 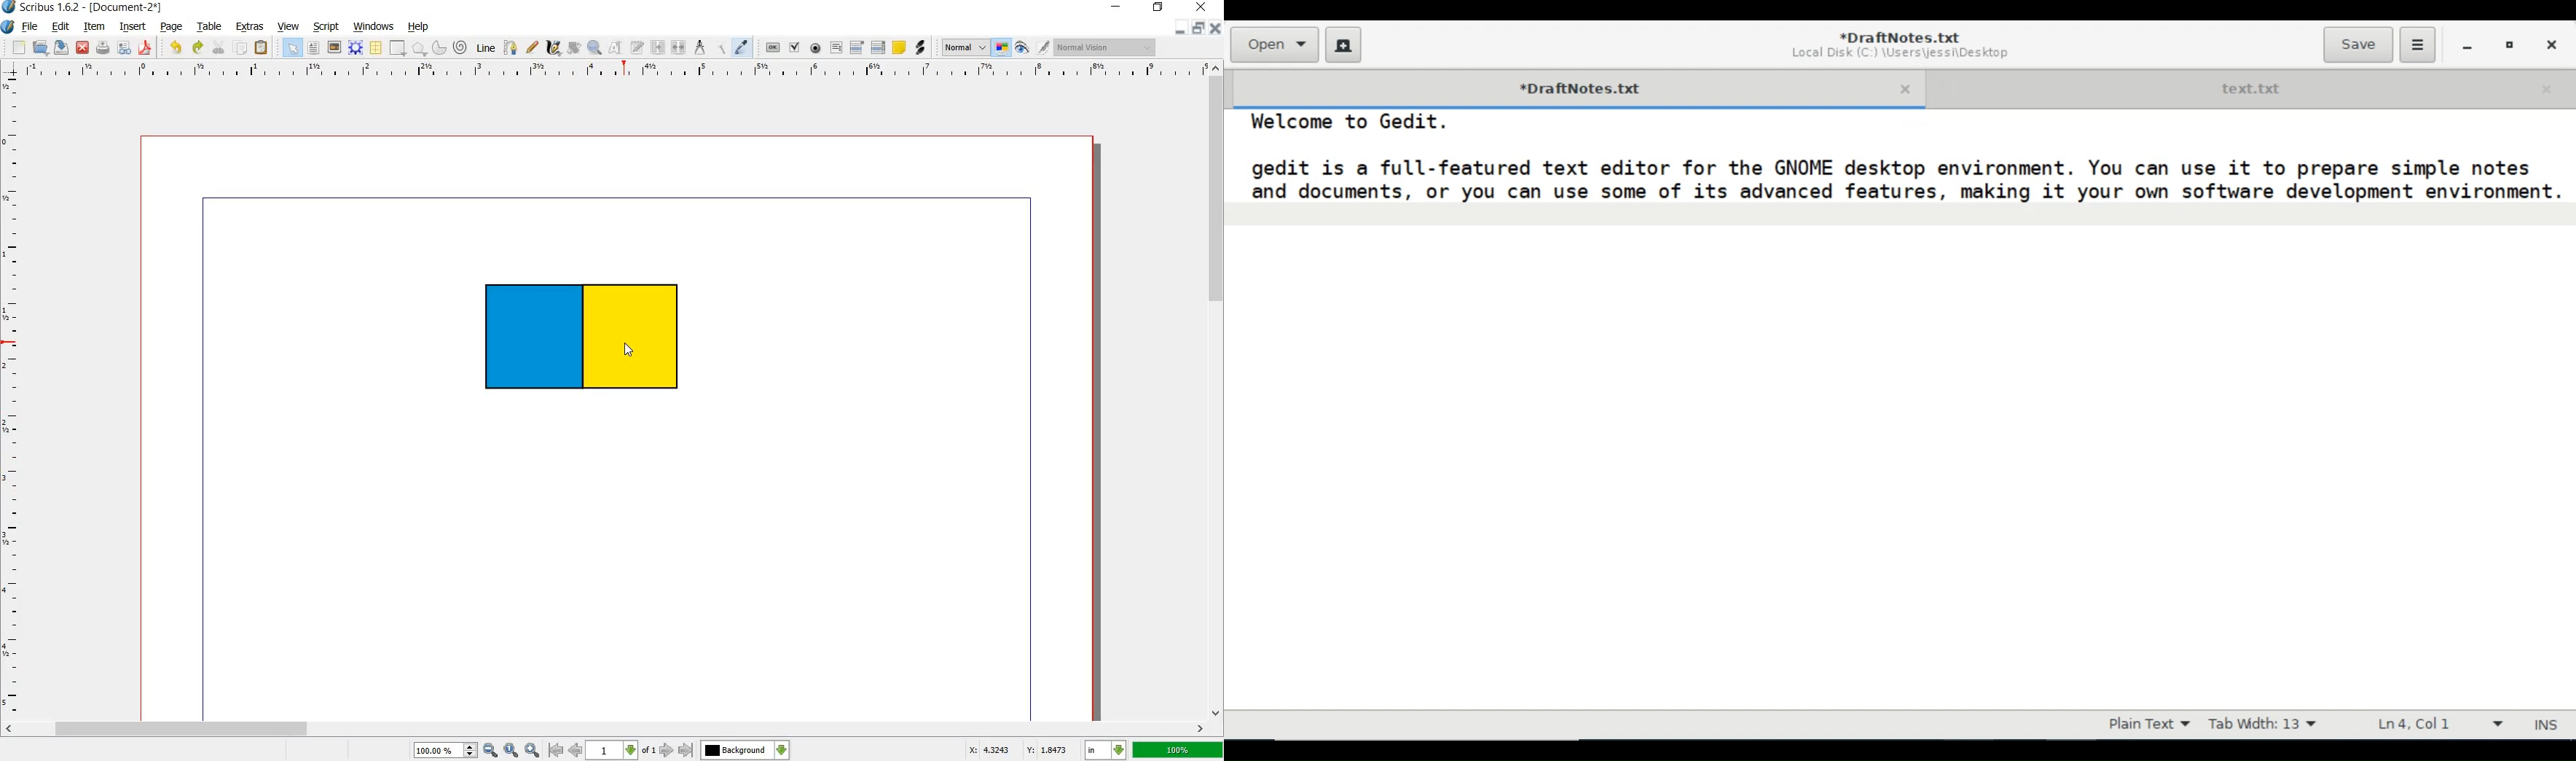 What do you see at coordinates (439, 48) in the screenshot?
I see `arc` at bounding box center [439, 48].